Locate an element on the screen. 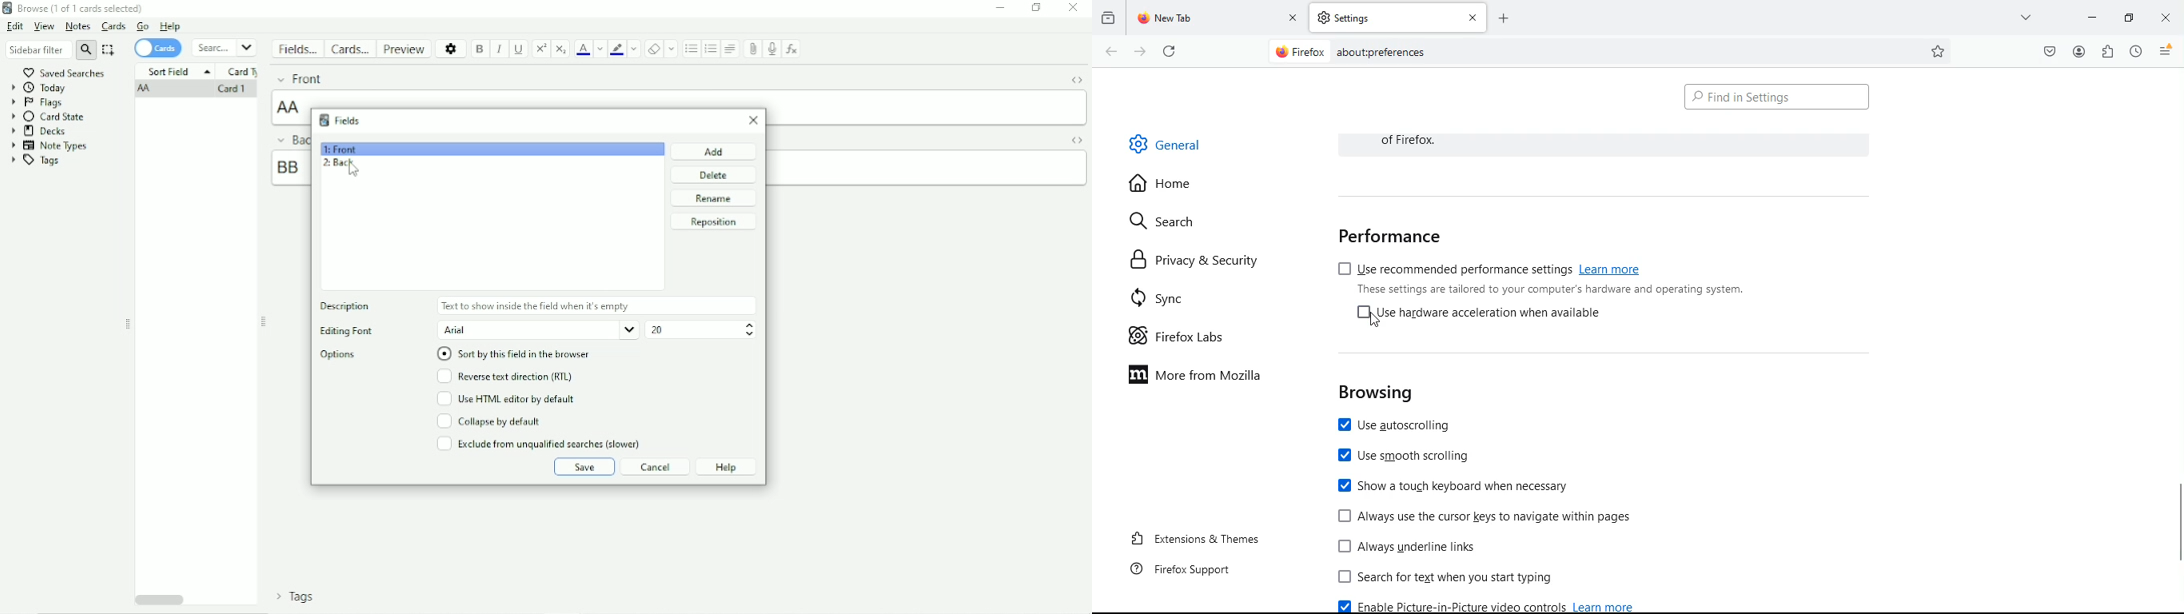  Ordered list is located at coordinates (710, 50).